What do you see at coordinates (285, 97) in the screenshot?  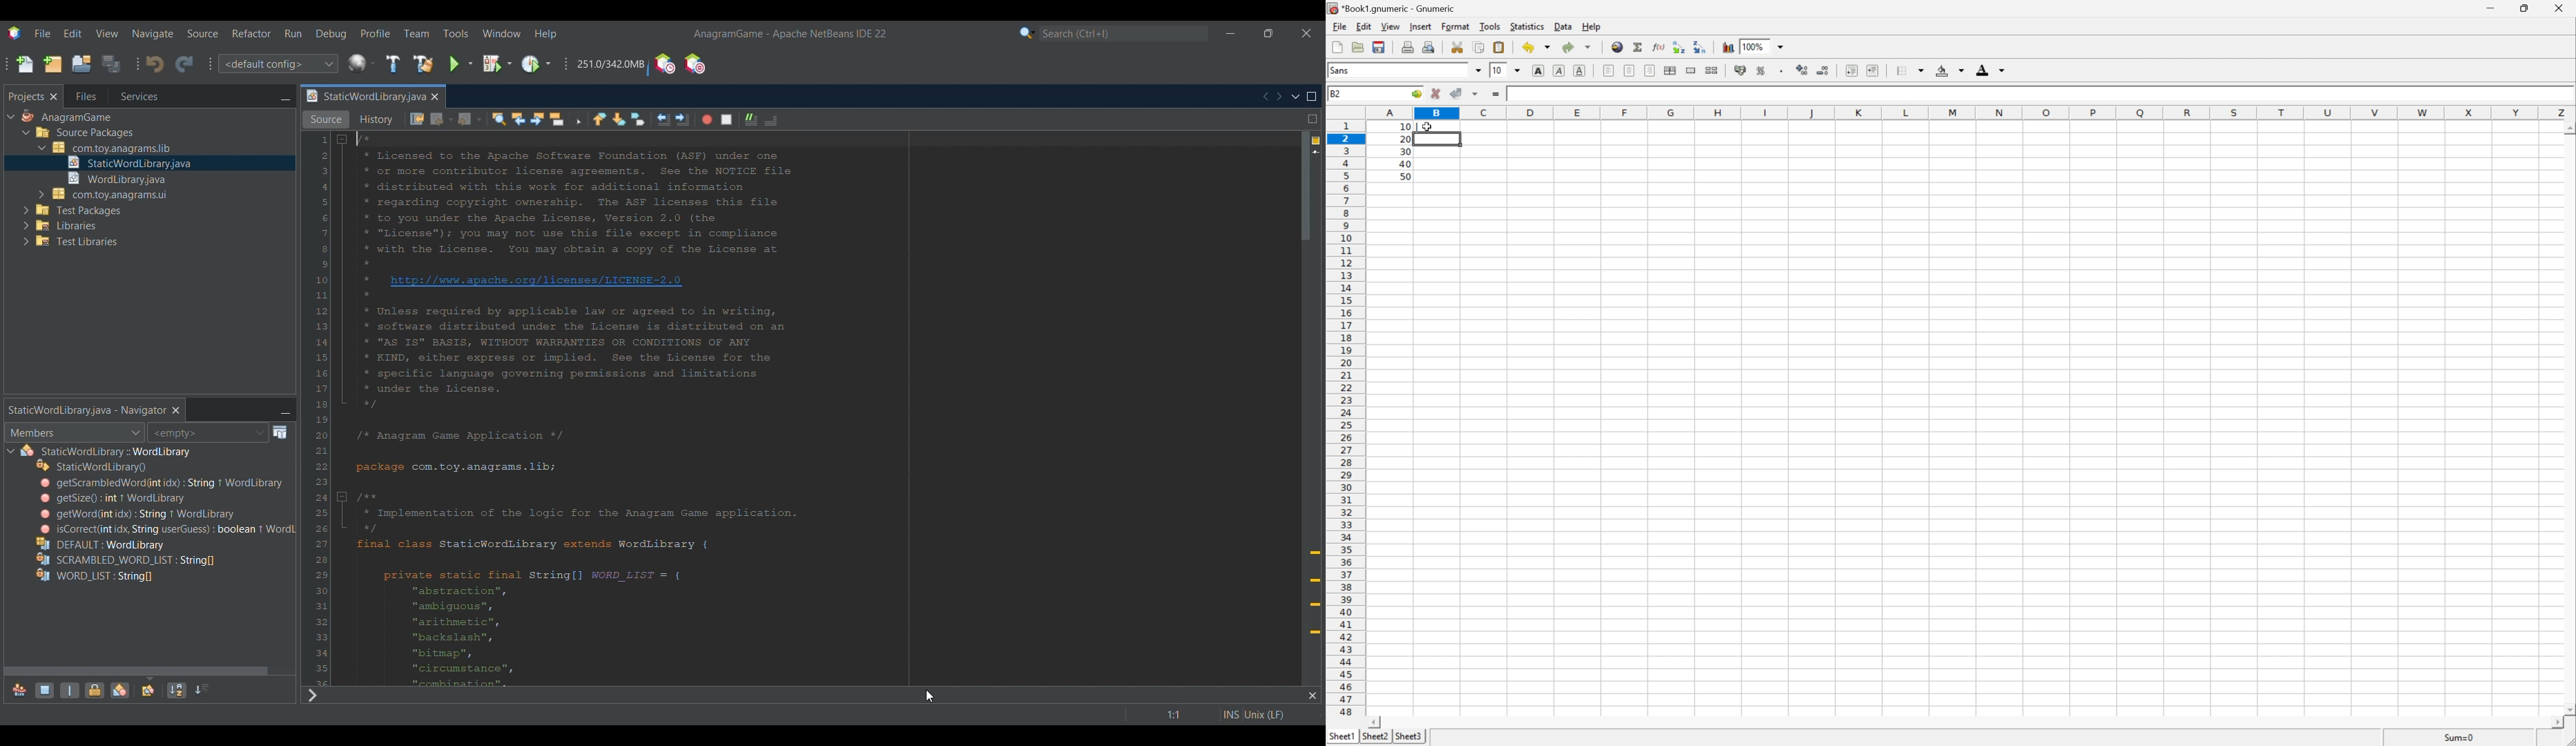 I see `Minimize window group` at bounding box center [285, 97].